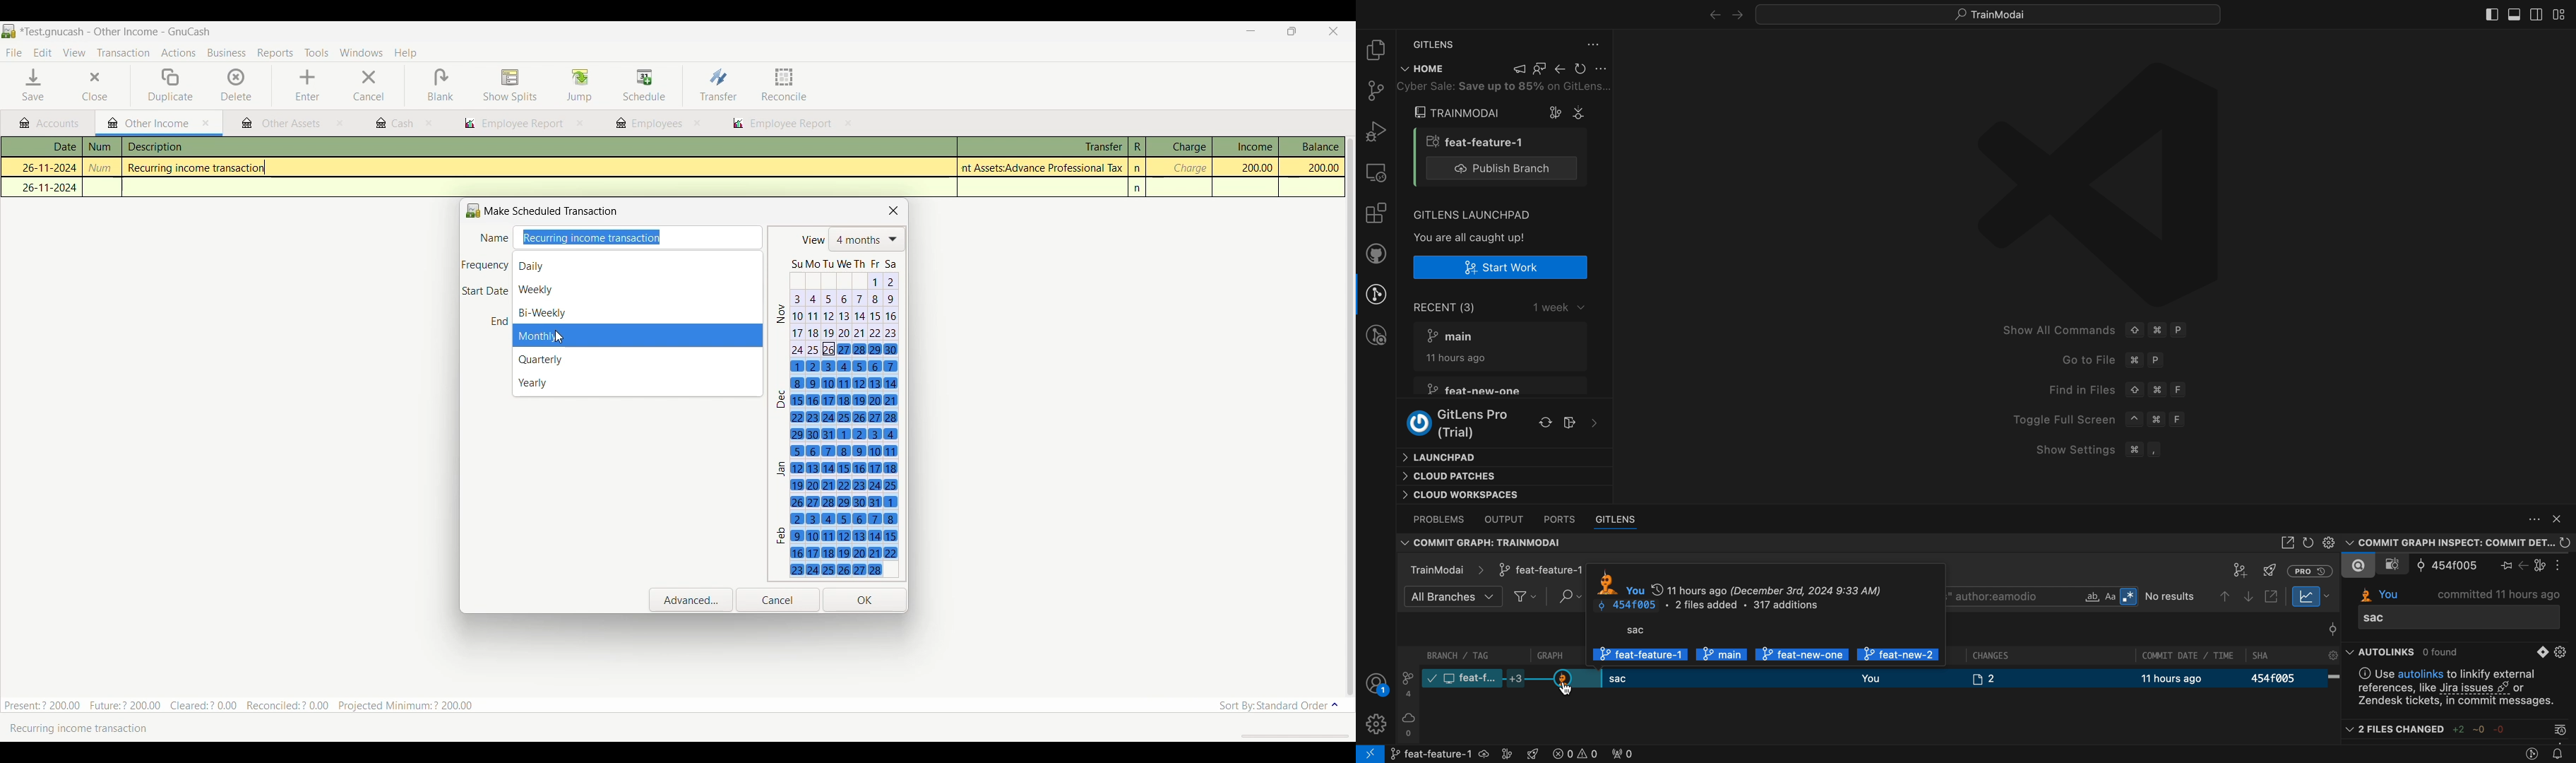  I want to click on num, so click(102, 147).